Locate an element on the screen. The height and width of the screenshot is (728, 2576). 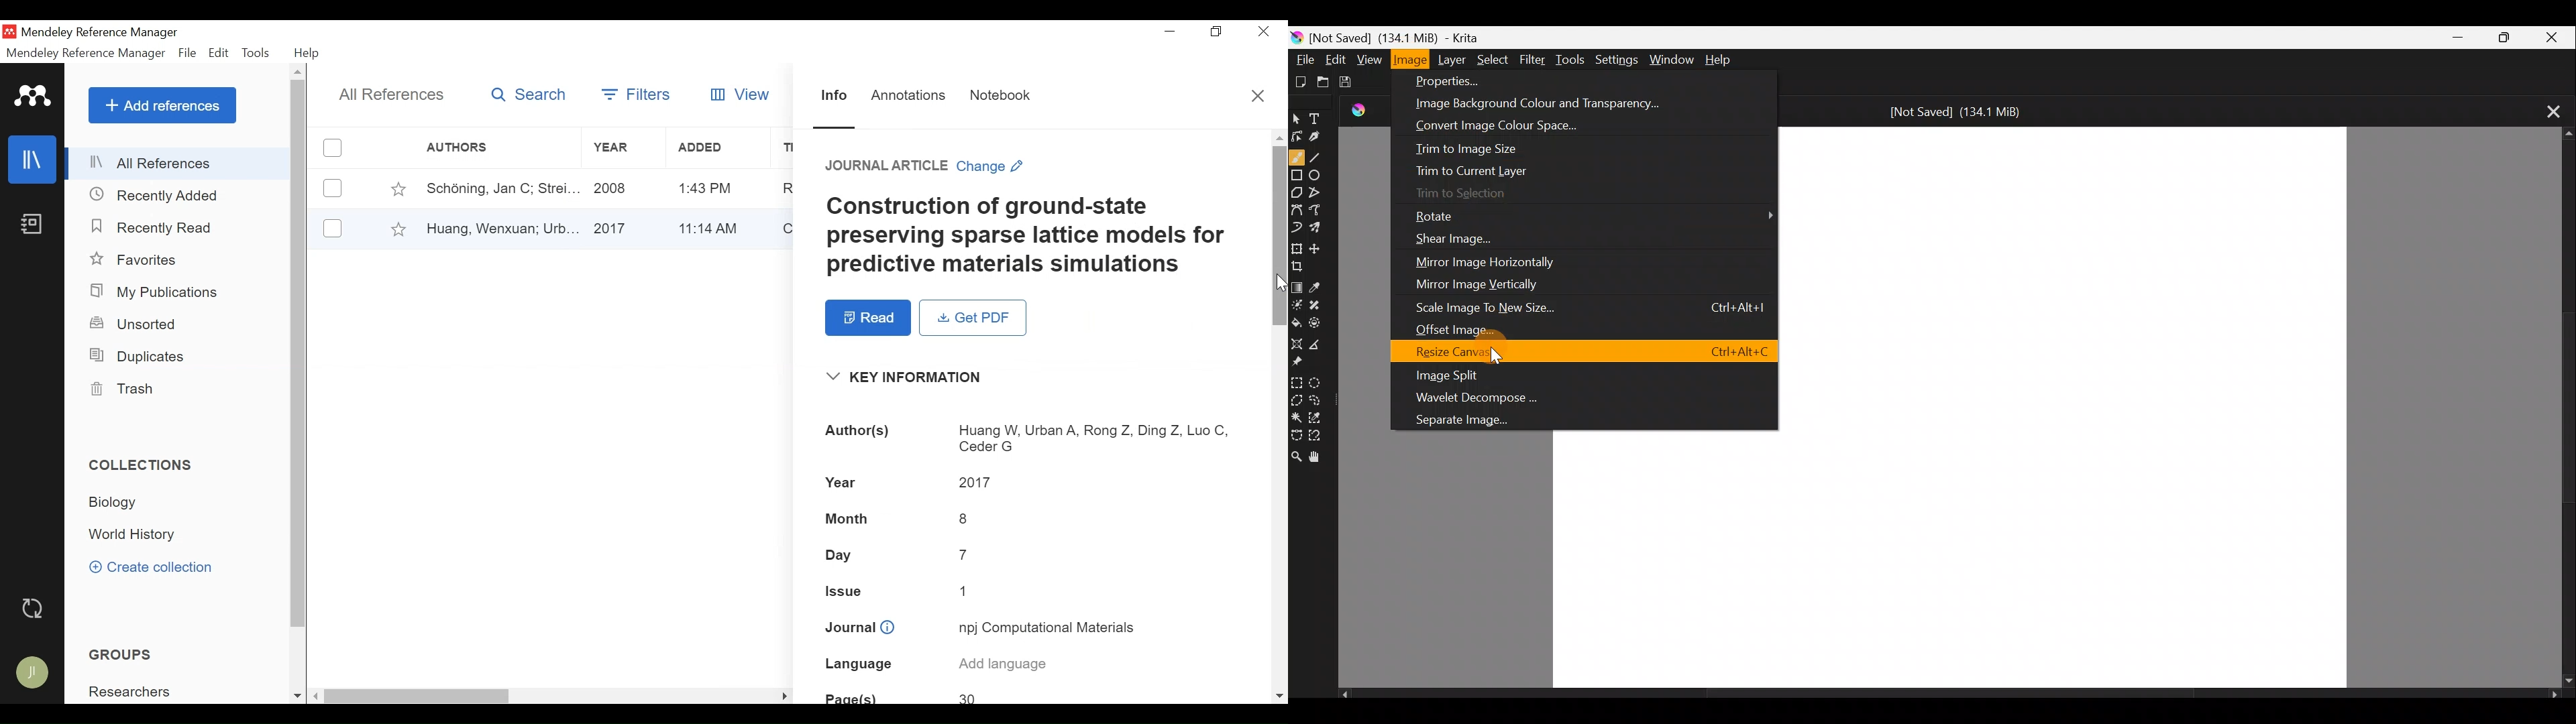
Mirror image vertically is located at coordinates (1484, 286).